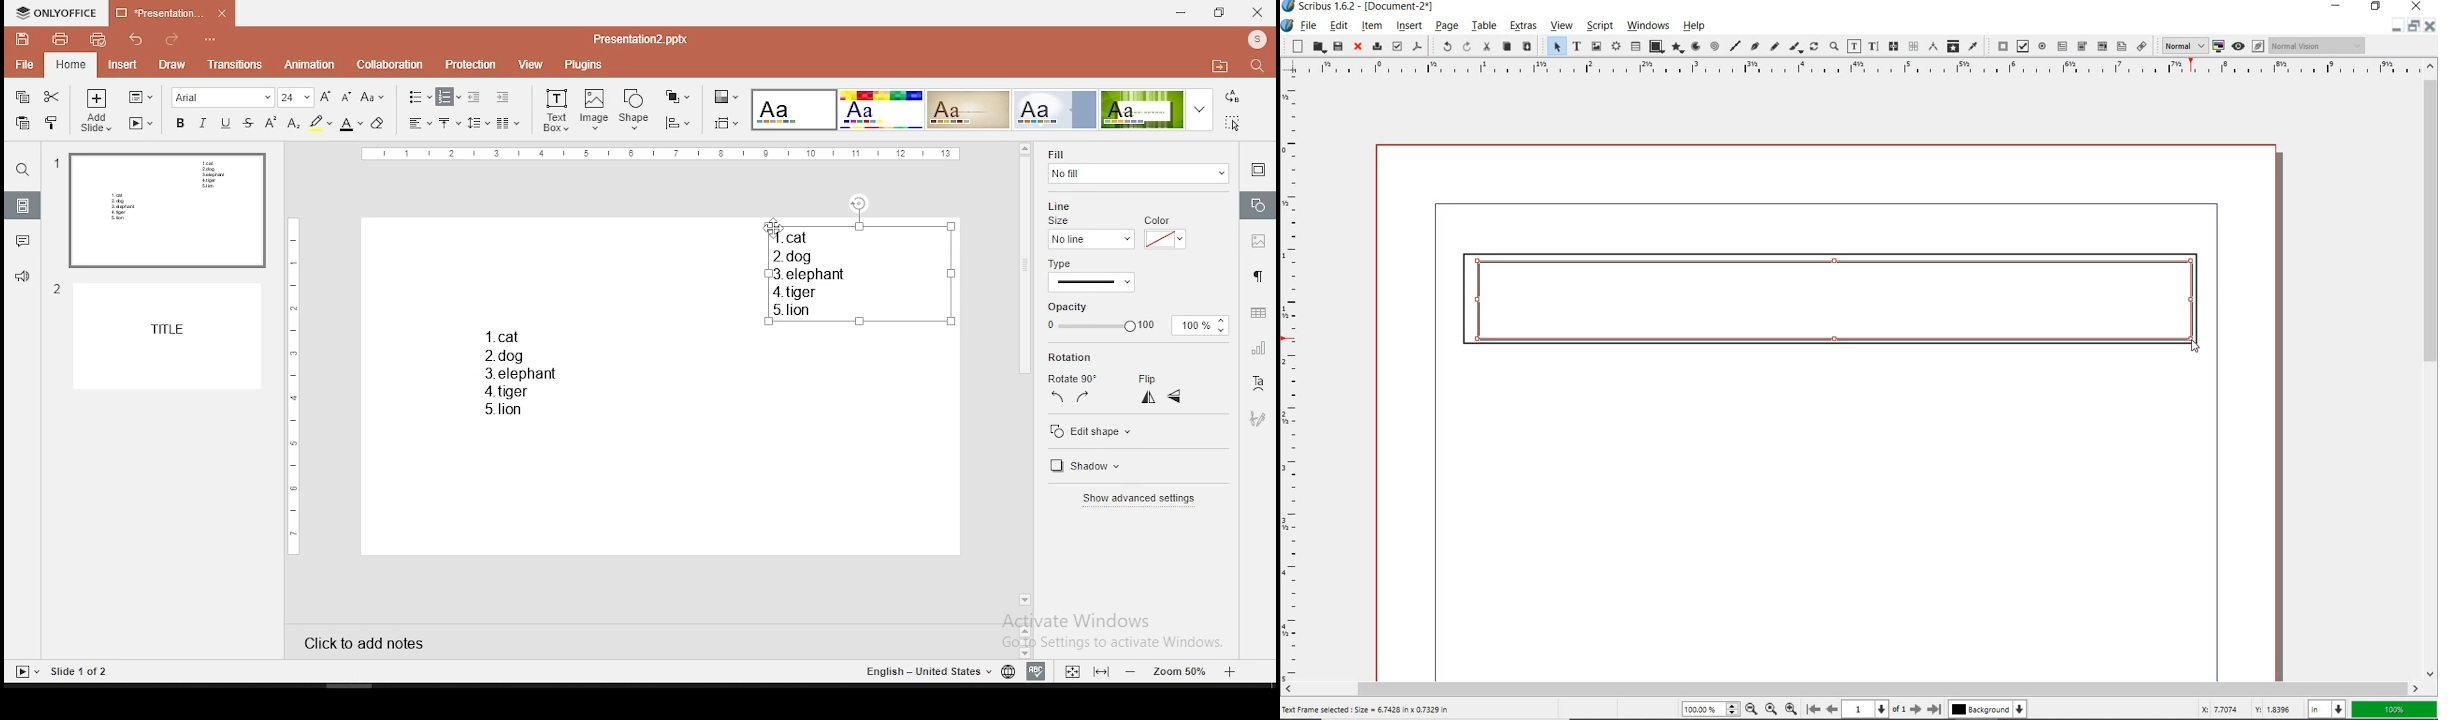  What do you see at coordinates (2326, 710) in the screenshot?
I see `select unit` at bounding box center [2326, 710].